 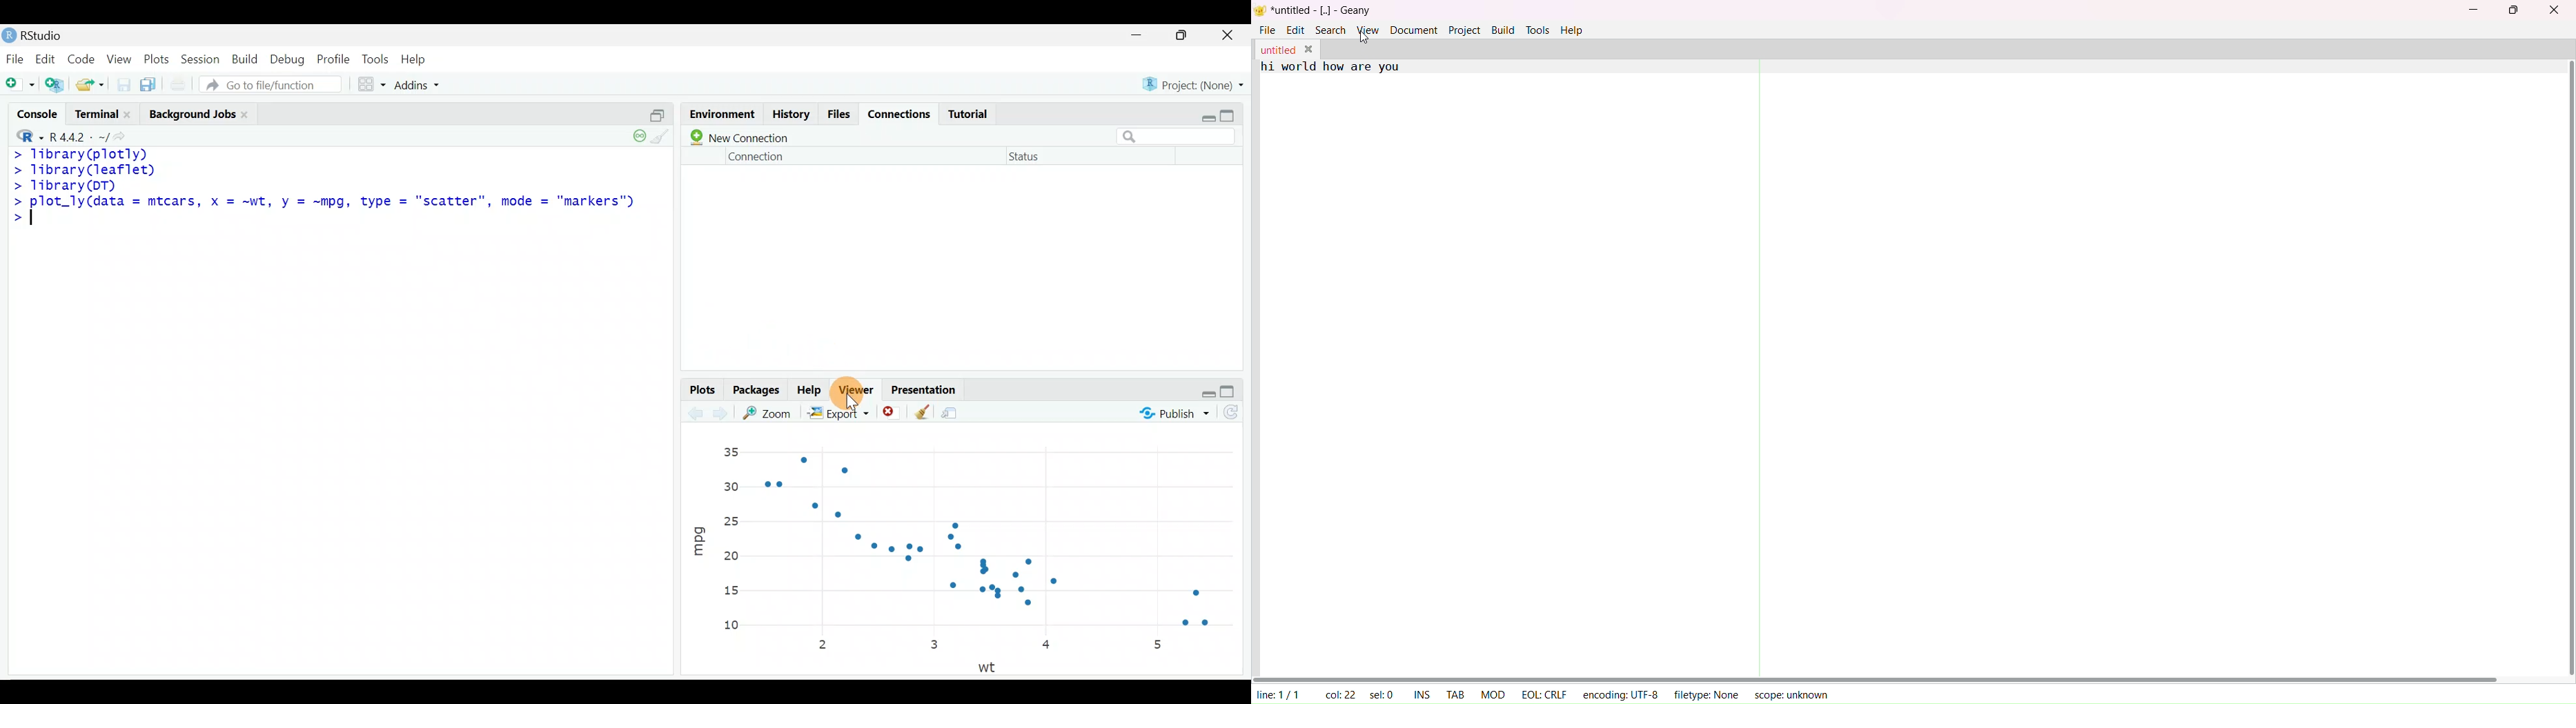 I want to click on view, so click(x=1368, y=29).